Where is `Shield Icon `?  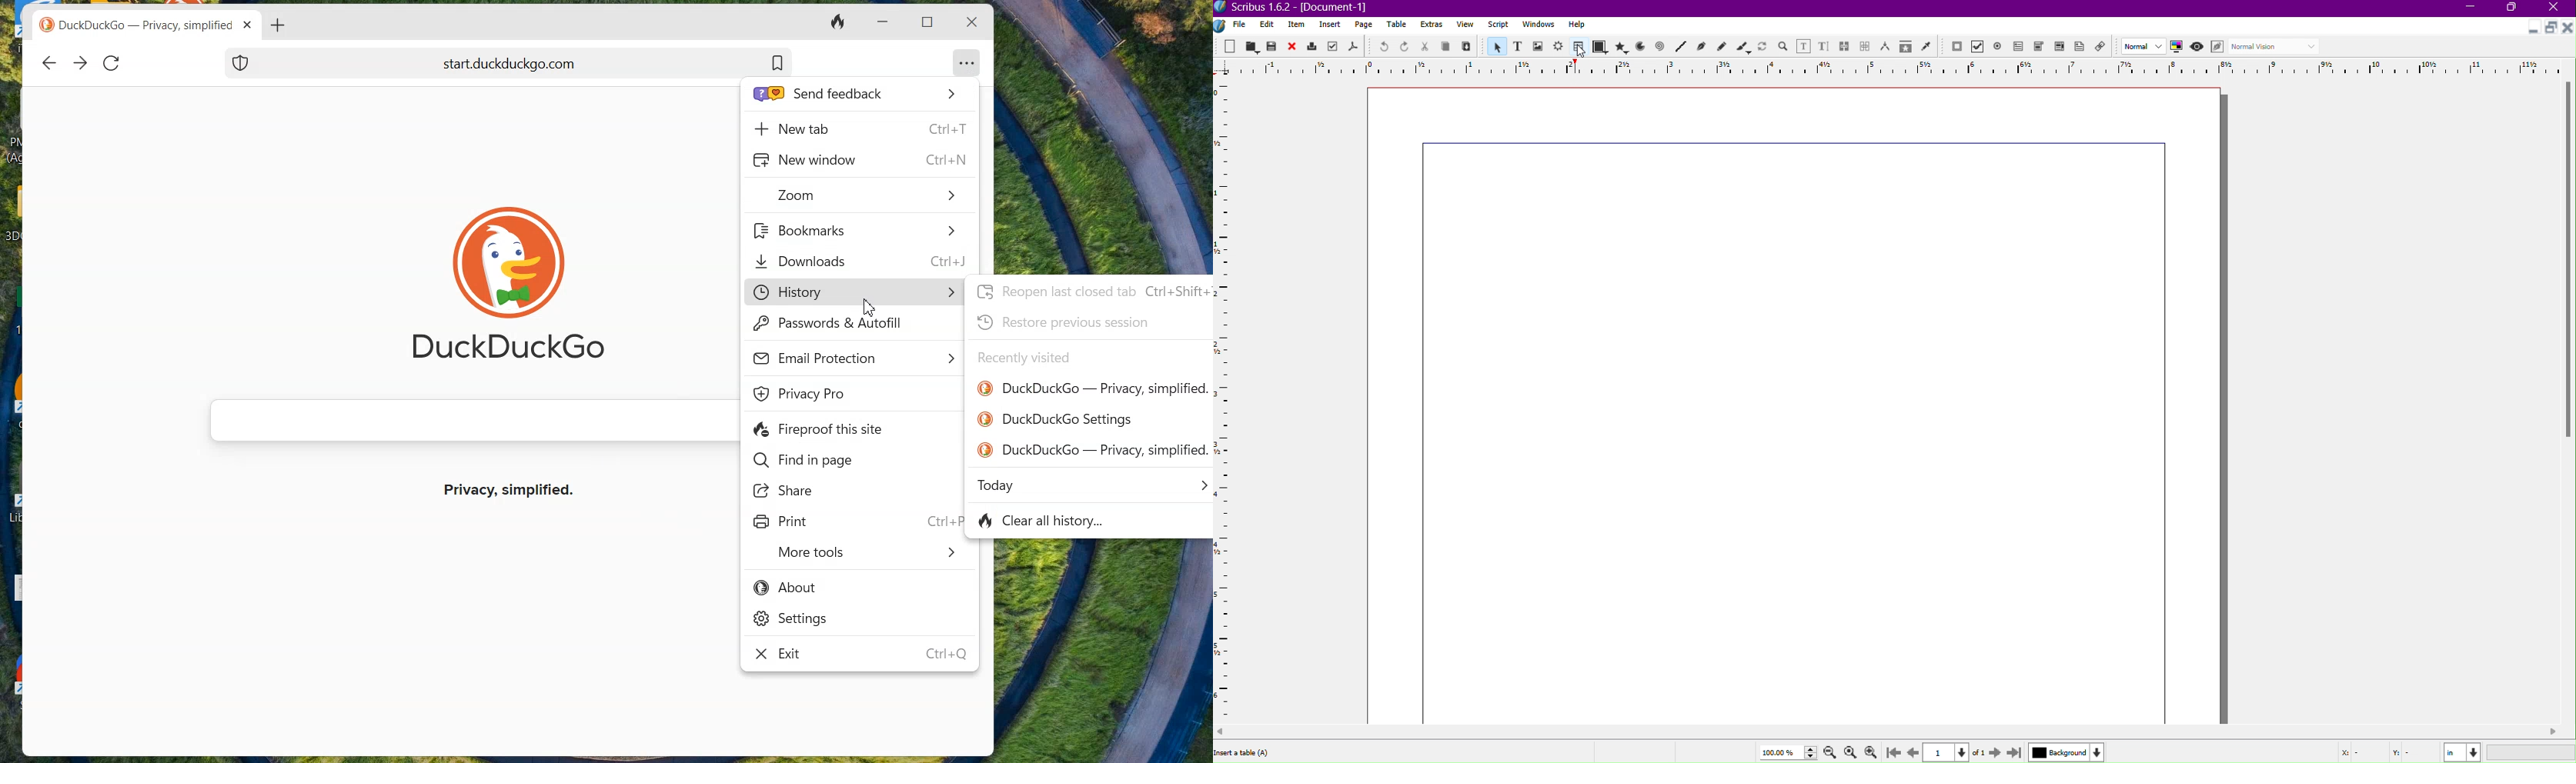
Shield Icon  is located at coordinates (241, 62).